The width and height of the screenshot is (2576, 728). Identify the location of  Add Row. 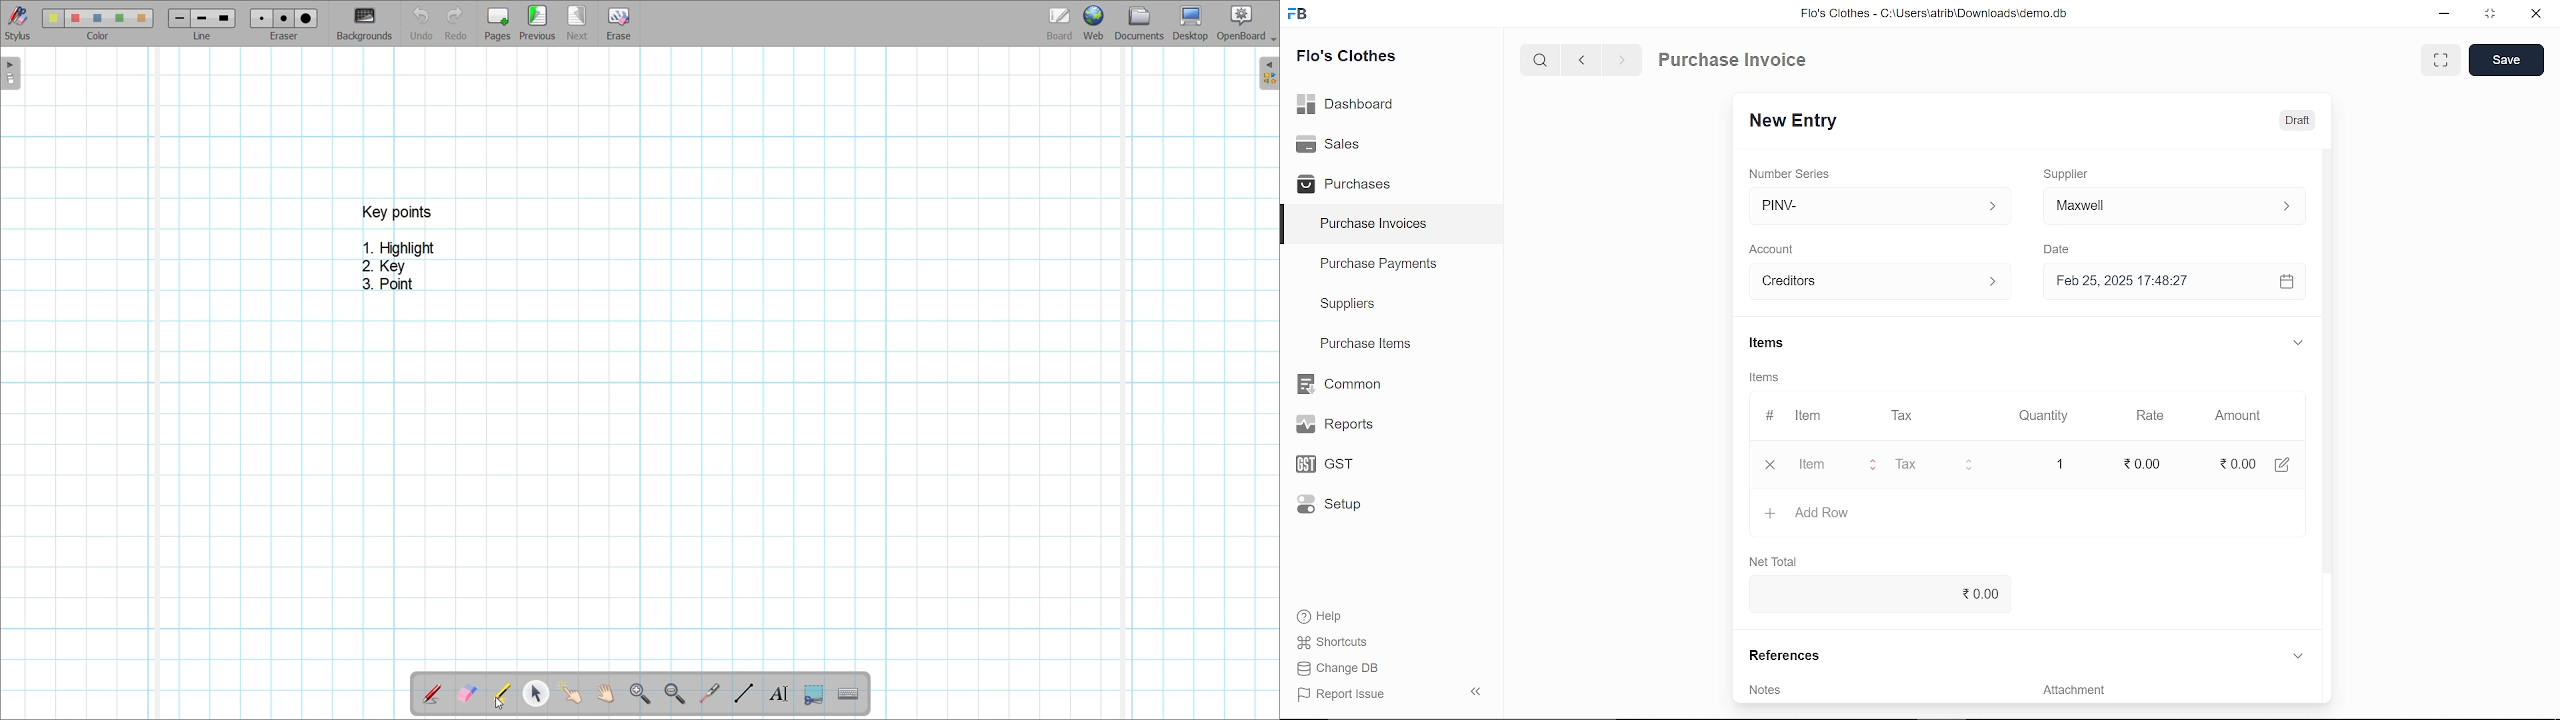
(1809, 514).